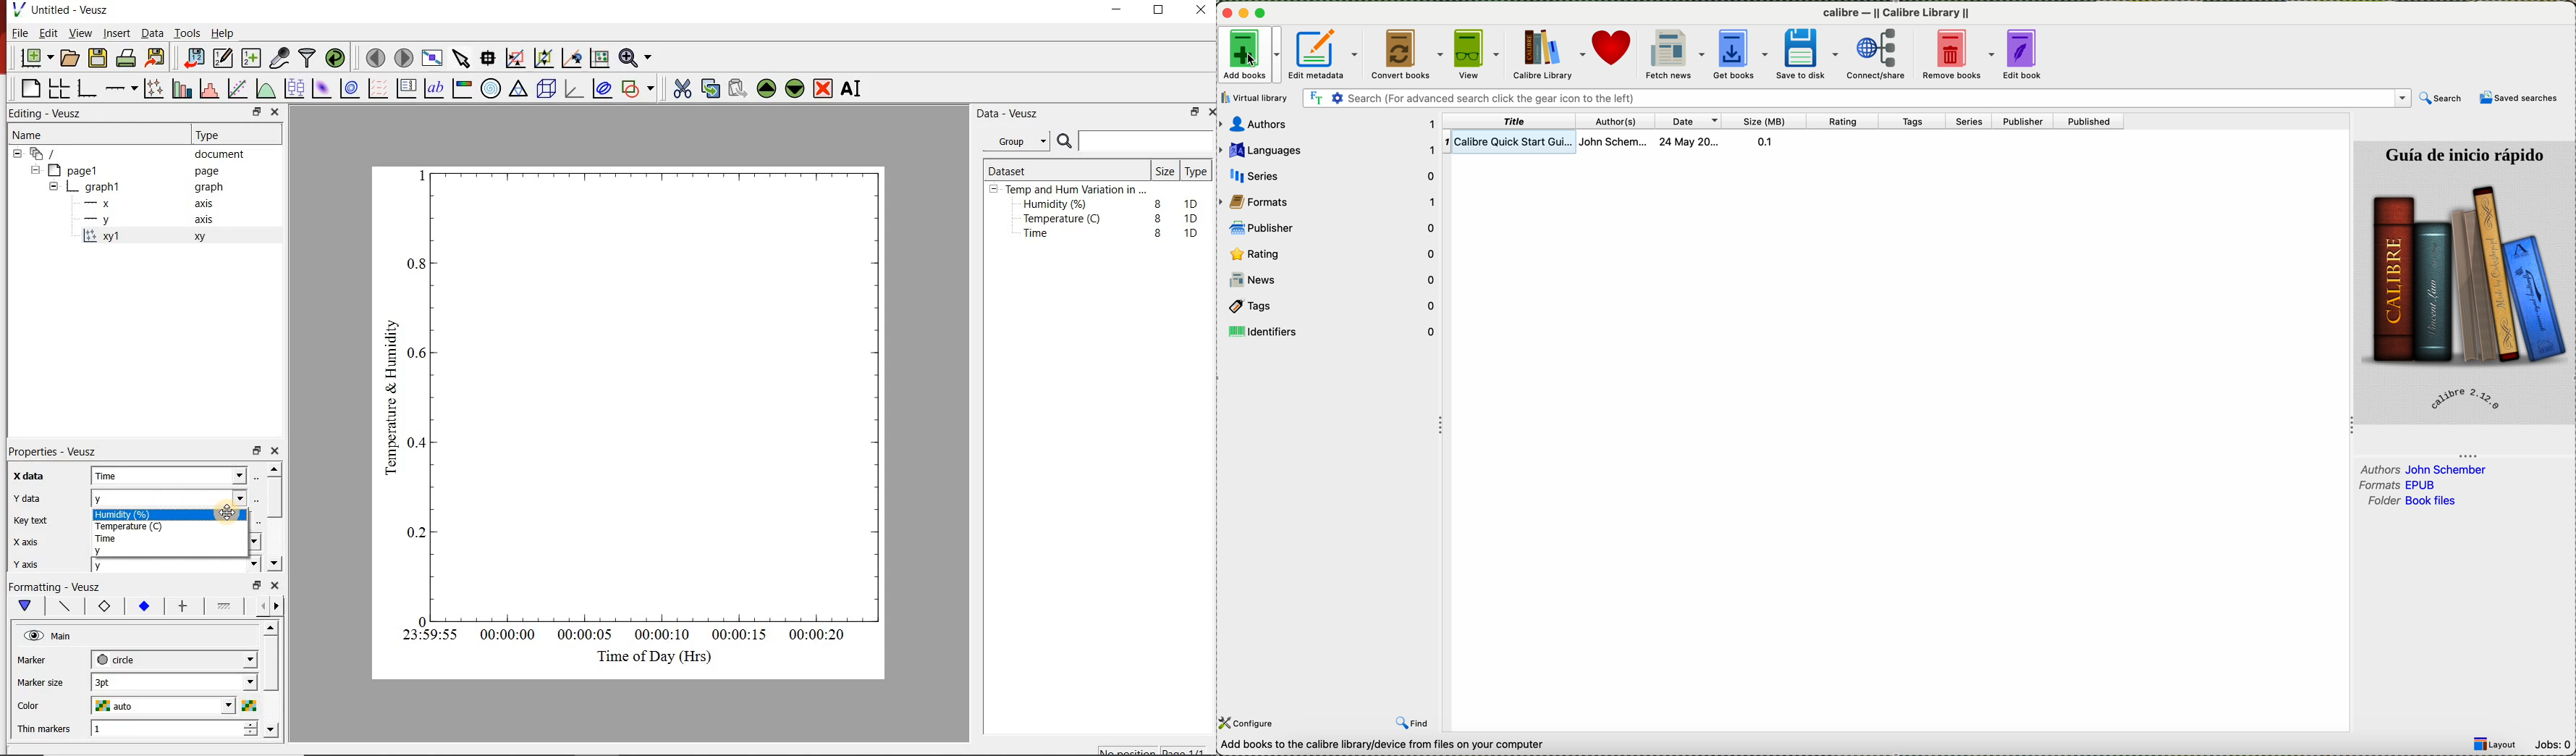 The height and width of the screenshot is (756, 2576). Describe the element at coordinates (767, 87) in the screenshot. I see `Move the selected widget up` at that location.